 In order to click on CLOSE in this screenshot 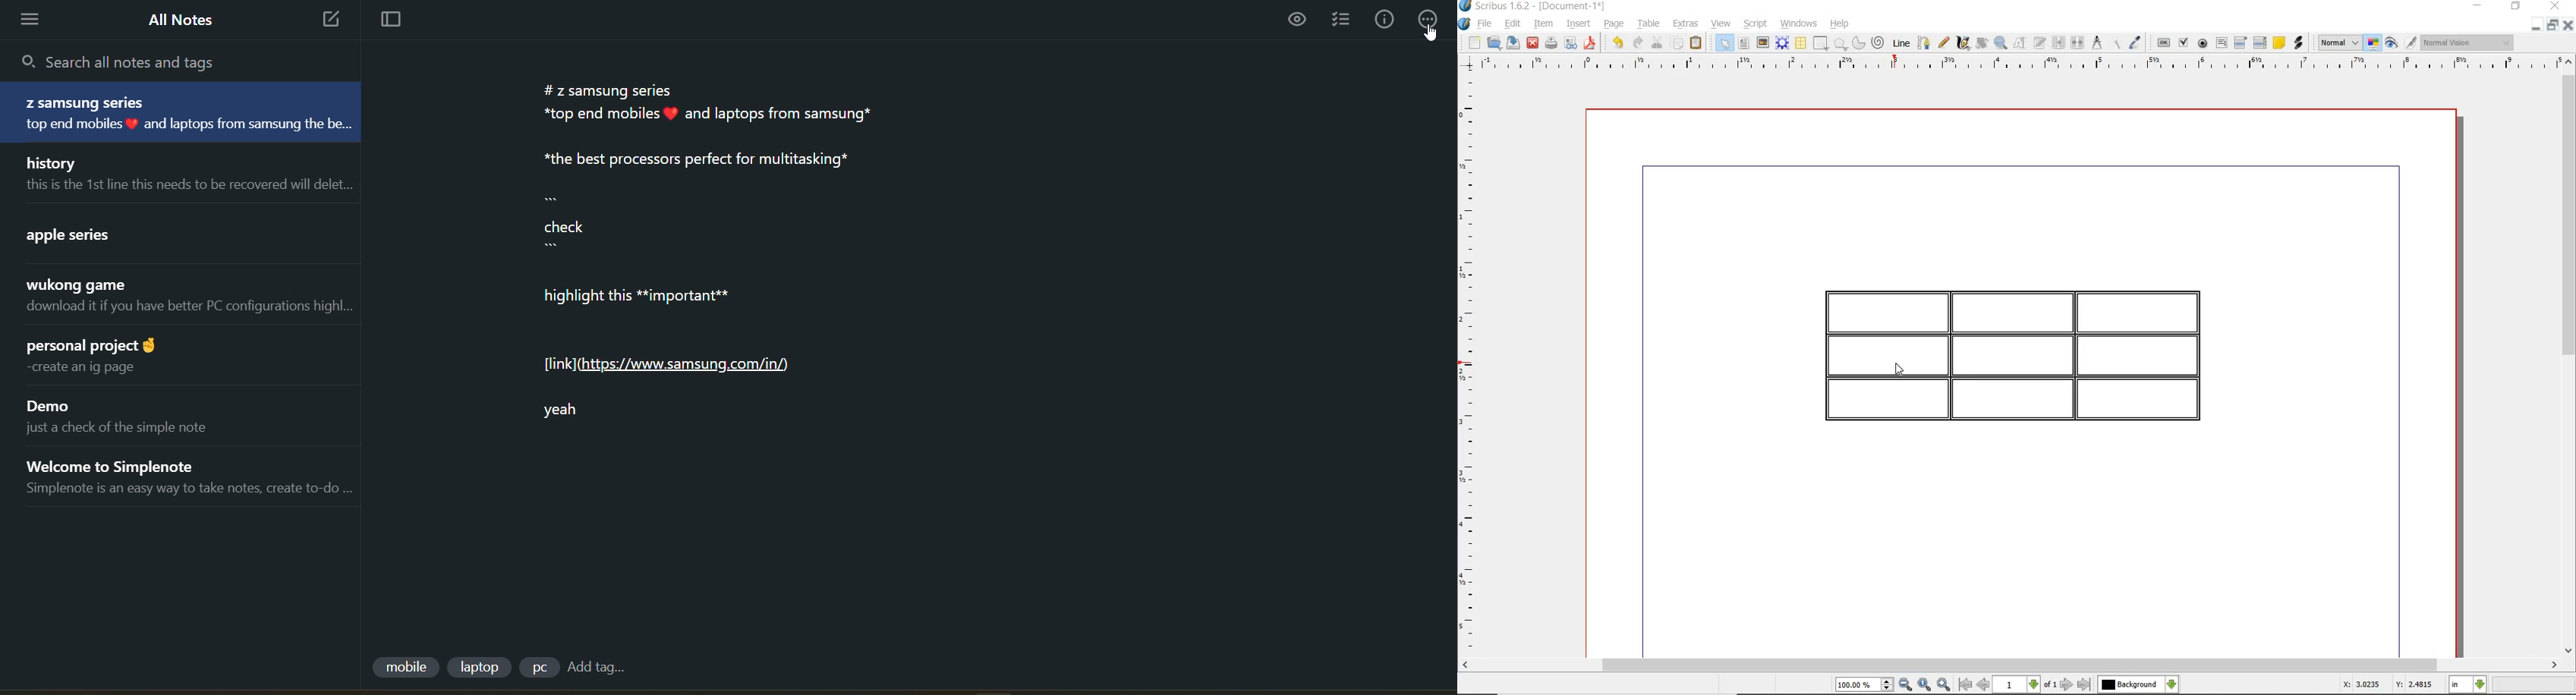, I will do `click(2569, 24)`.